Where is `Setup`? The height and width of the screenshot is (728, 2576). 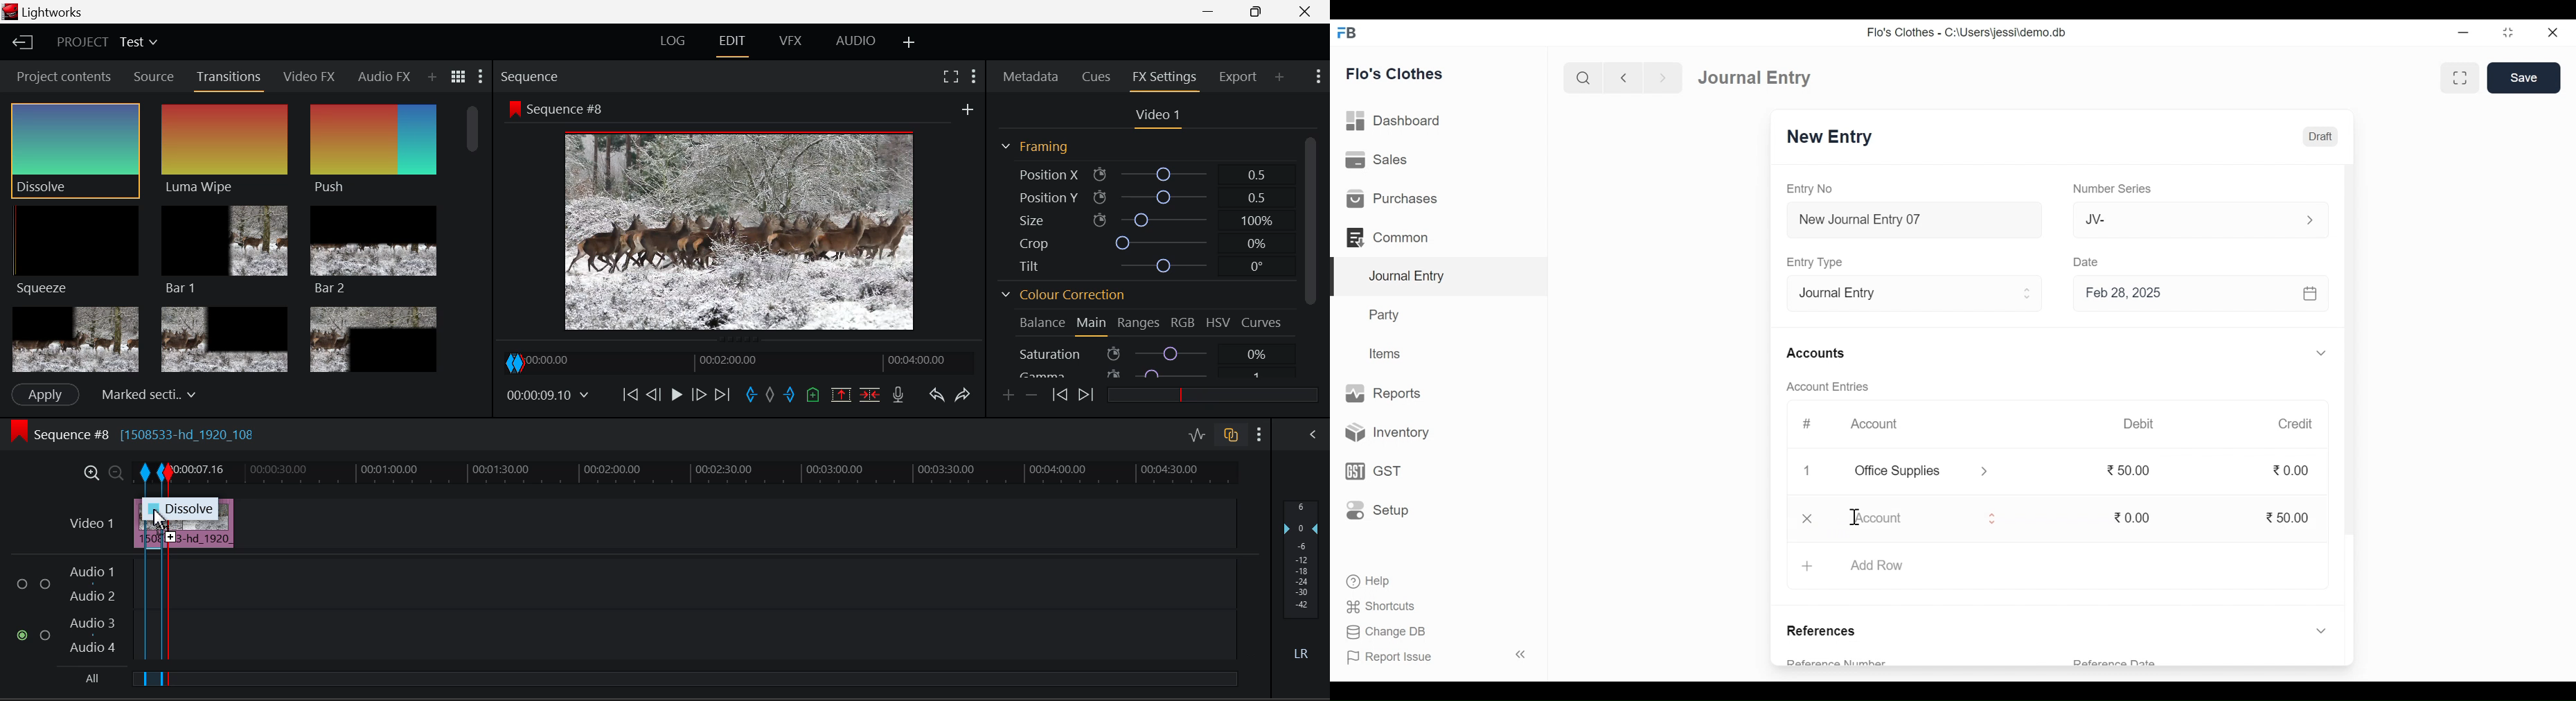
Setup is located at coordinates (1377, 509).